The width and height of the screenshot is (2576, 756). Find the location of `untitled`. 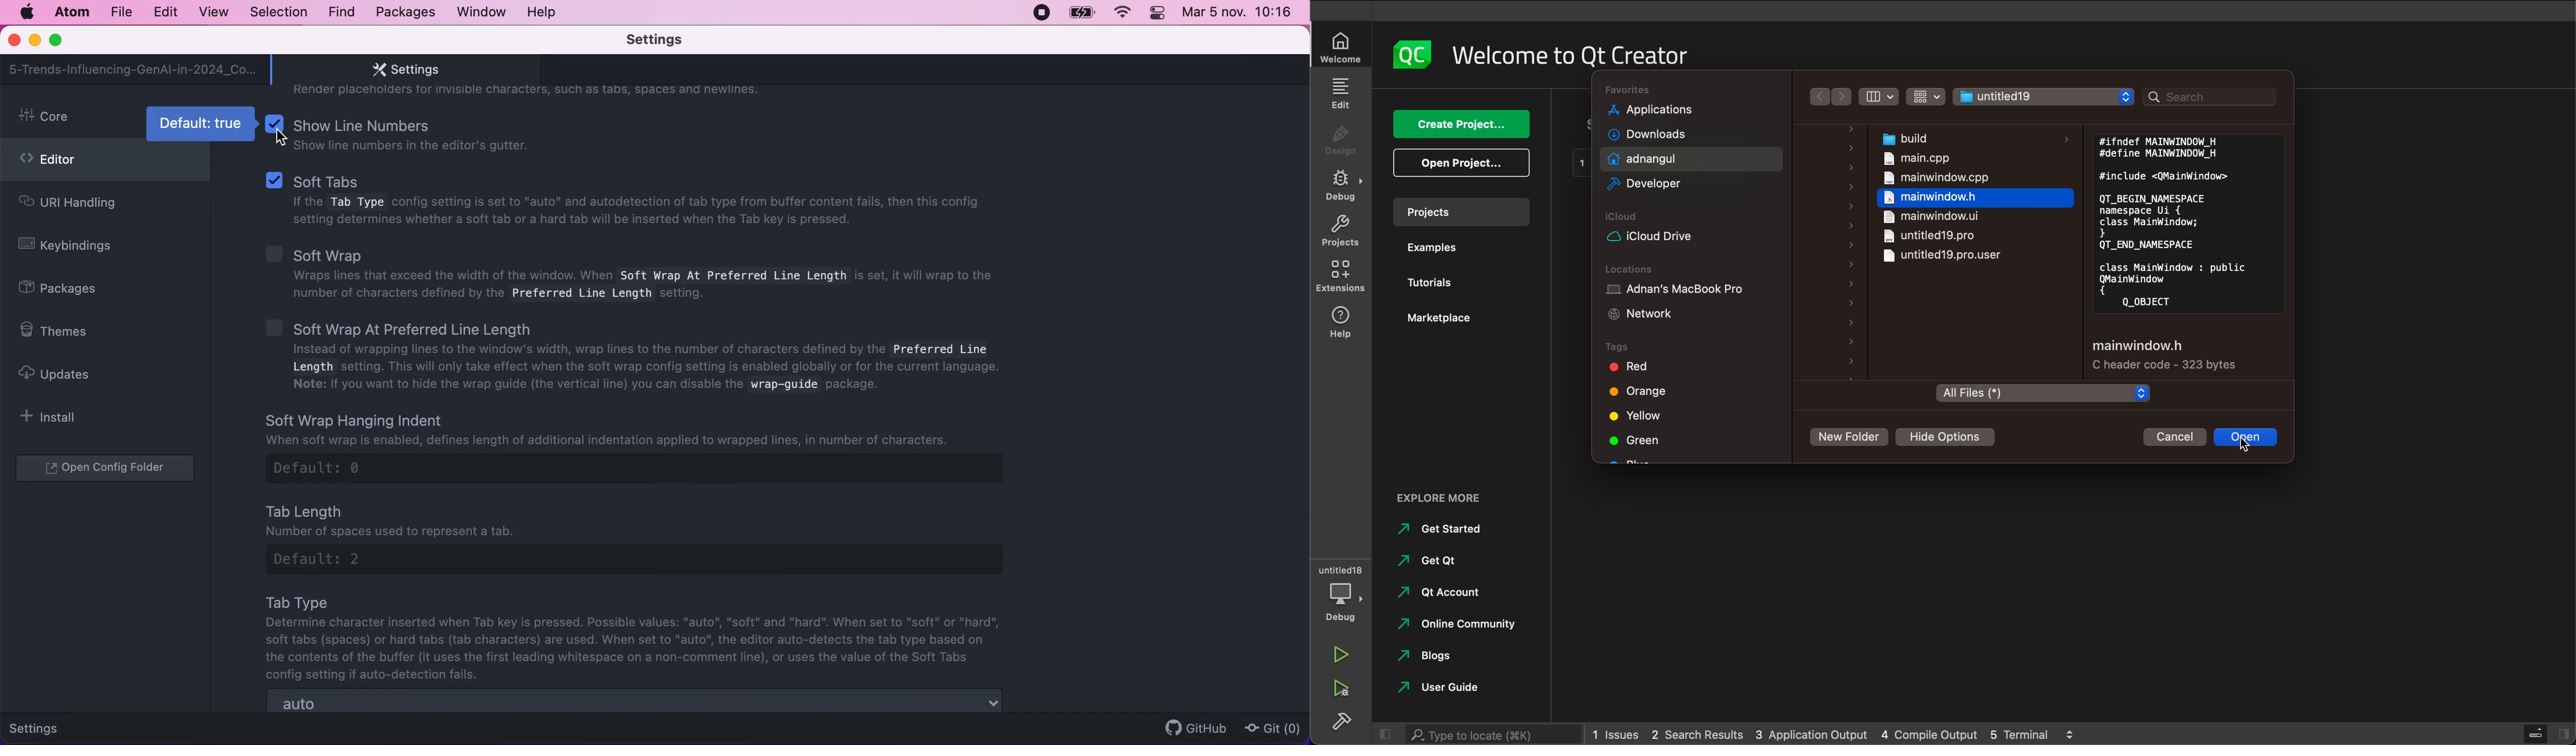

untitled is located at coordinates (1340, 569).